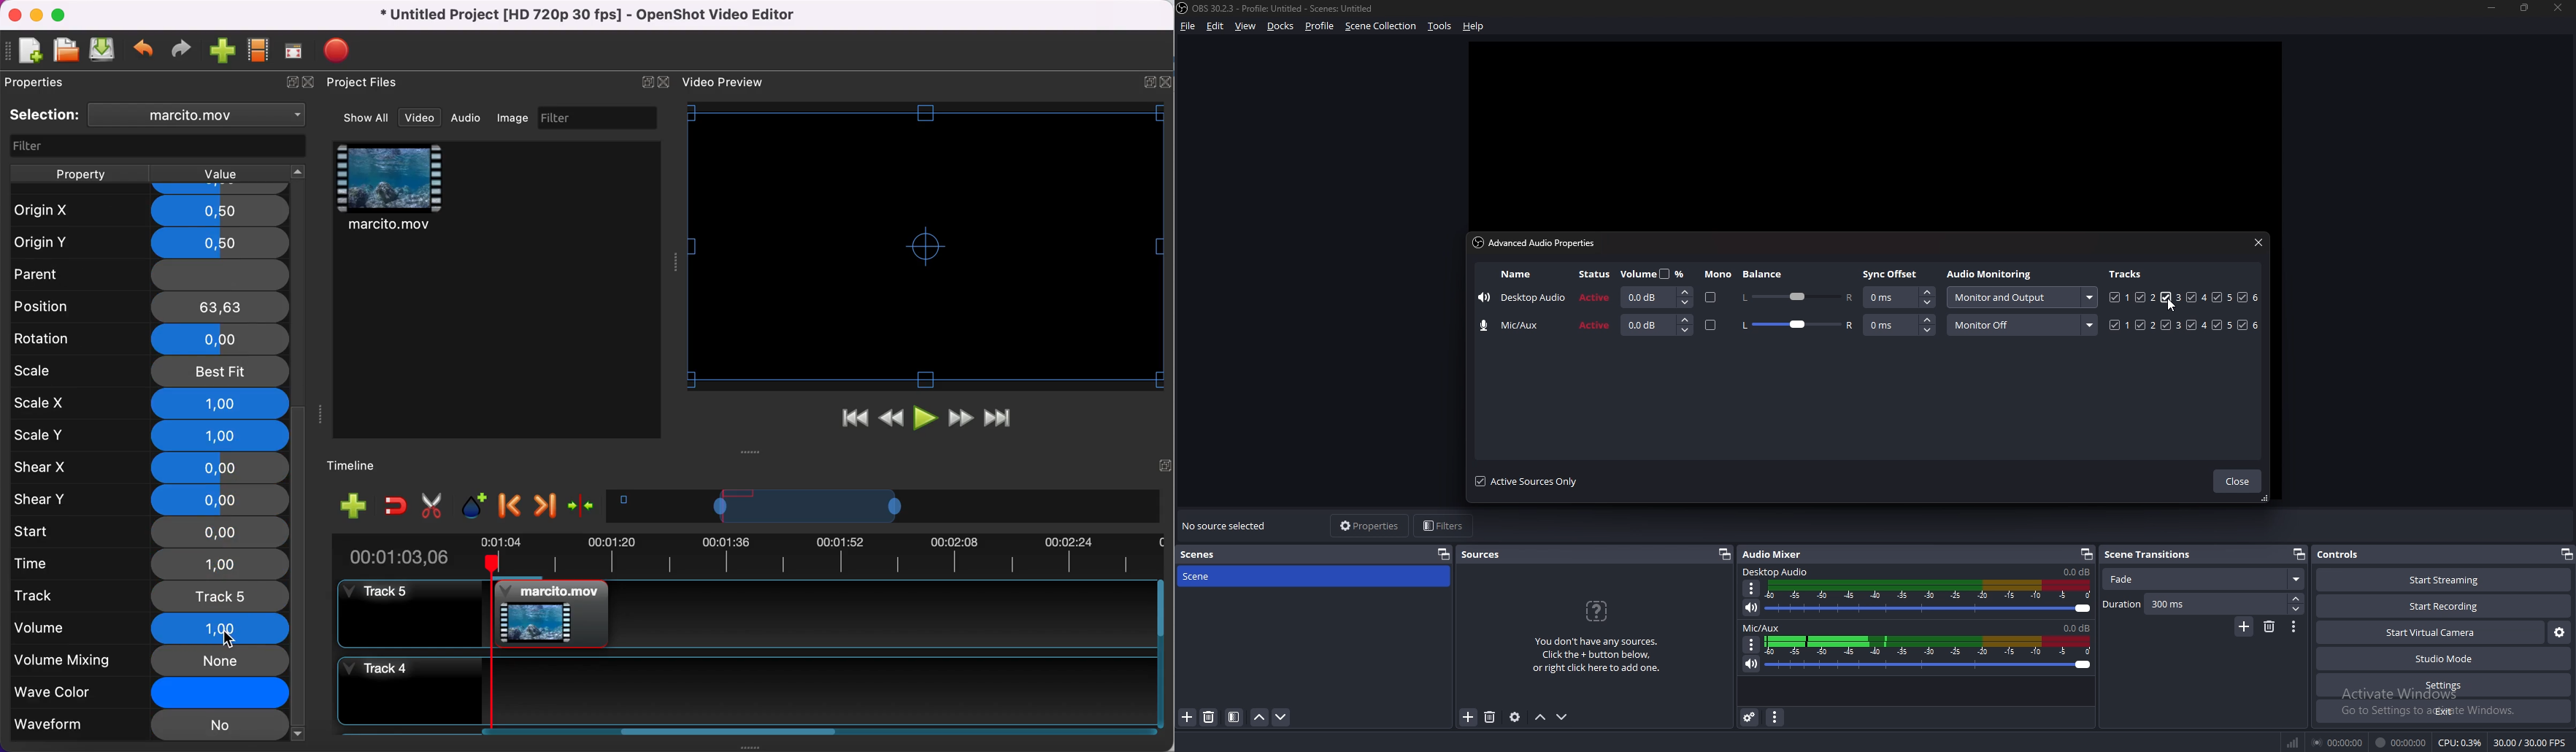 The height and width of the screenshot is (756, 2576). Describe the element at coordinates (1188, 718) in the screenshot. I see `add scene` at that location.